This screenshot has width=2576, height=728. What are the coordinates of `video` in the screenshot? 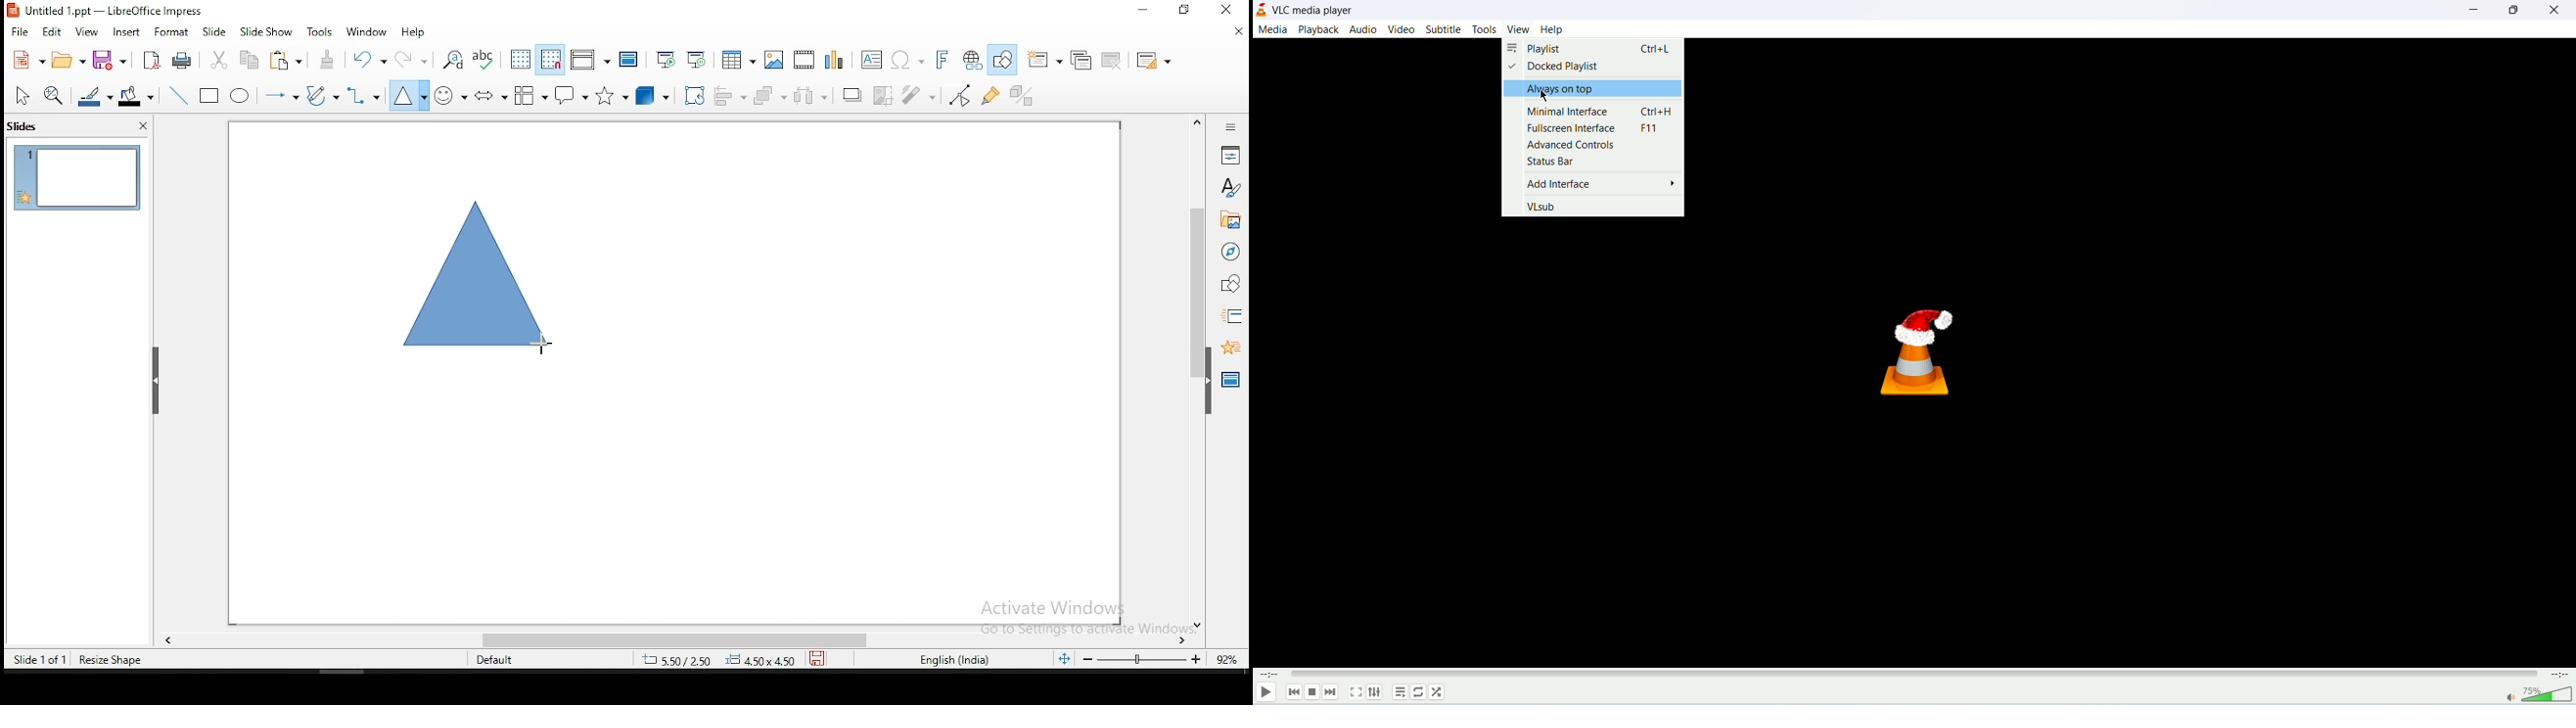 It's located at (1402, 29).